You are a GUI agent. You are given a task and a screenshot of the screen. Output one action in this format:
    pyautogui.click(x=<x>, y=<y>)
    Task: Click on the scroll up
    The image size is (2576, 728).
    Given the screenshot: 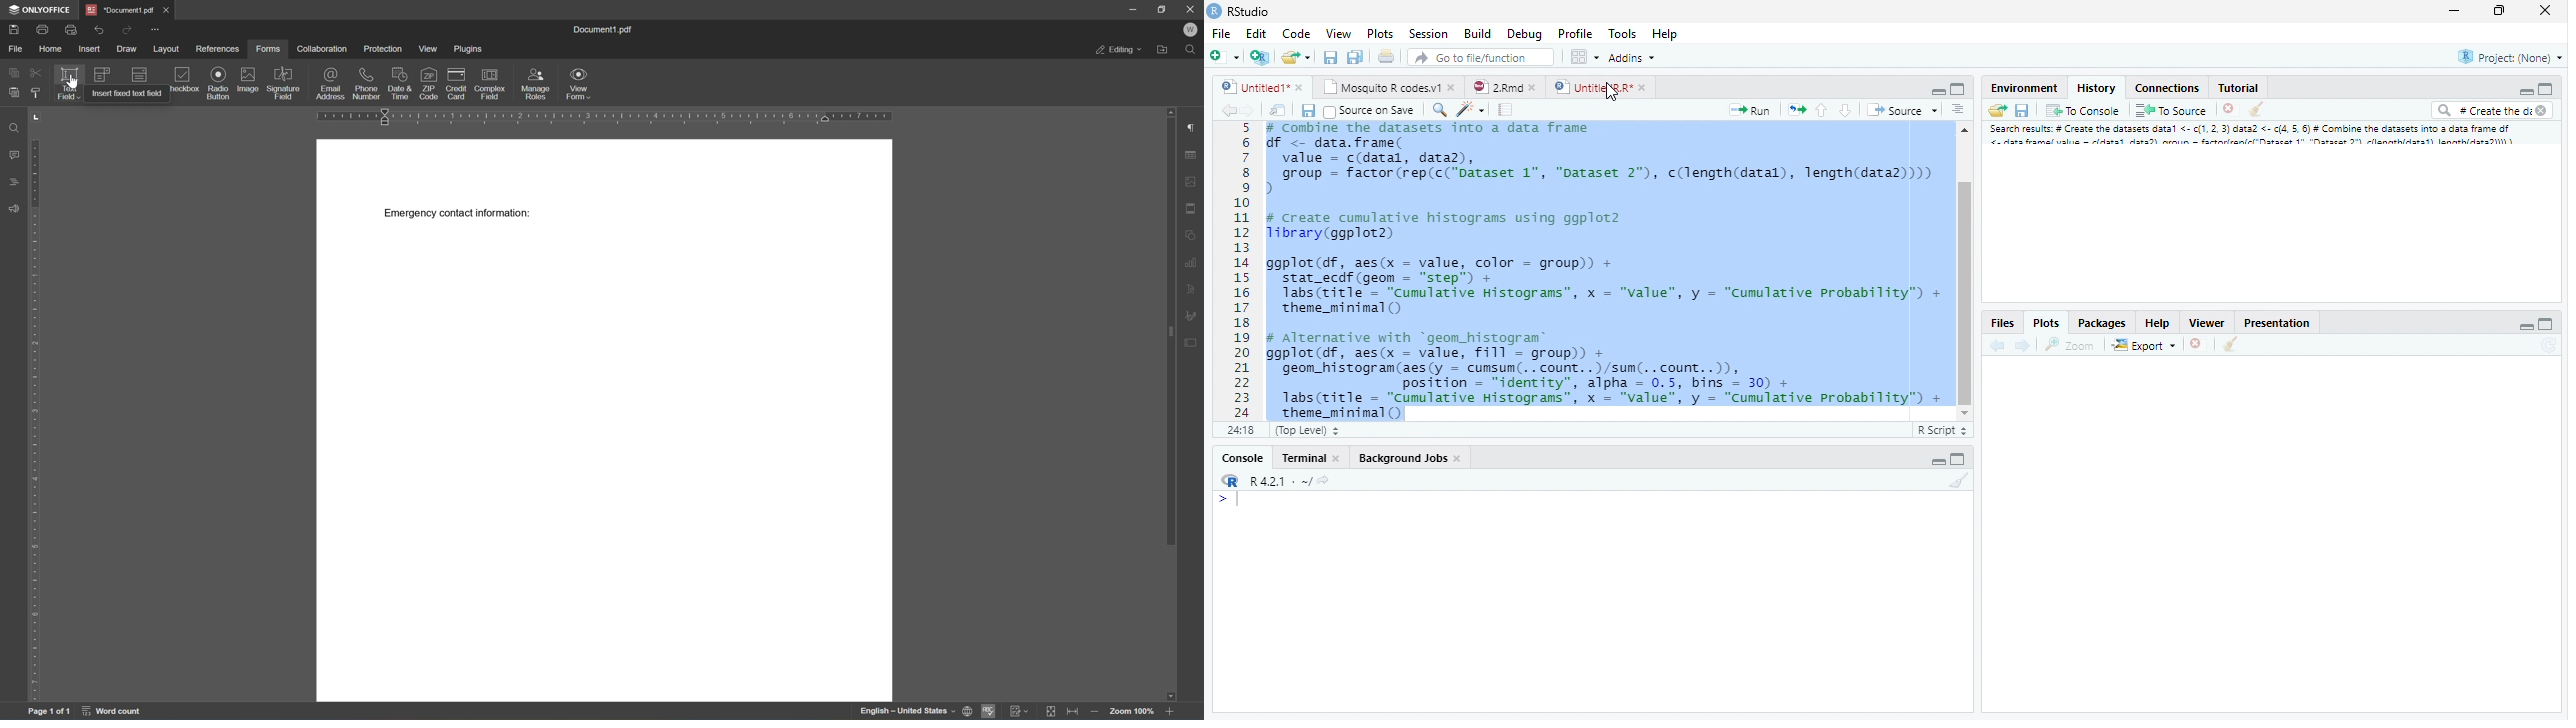 What is the action you would take?
    pyautogui.click(x=1172, y=110)
    